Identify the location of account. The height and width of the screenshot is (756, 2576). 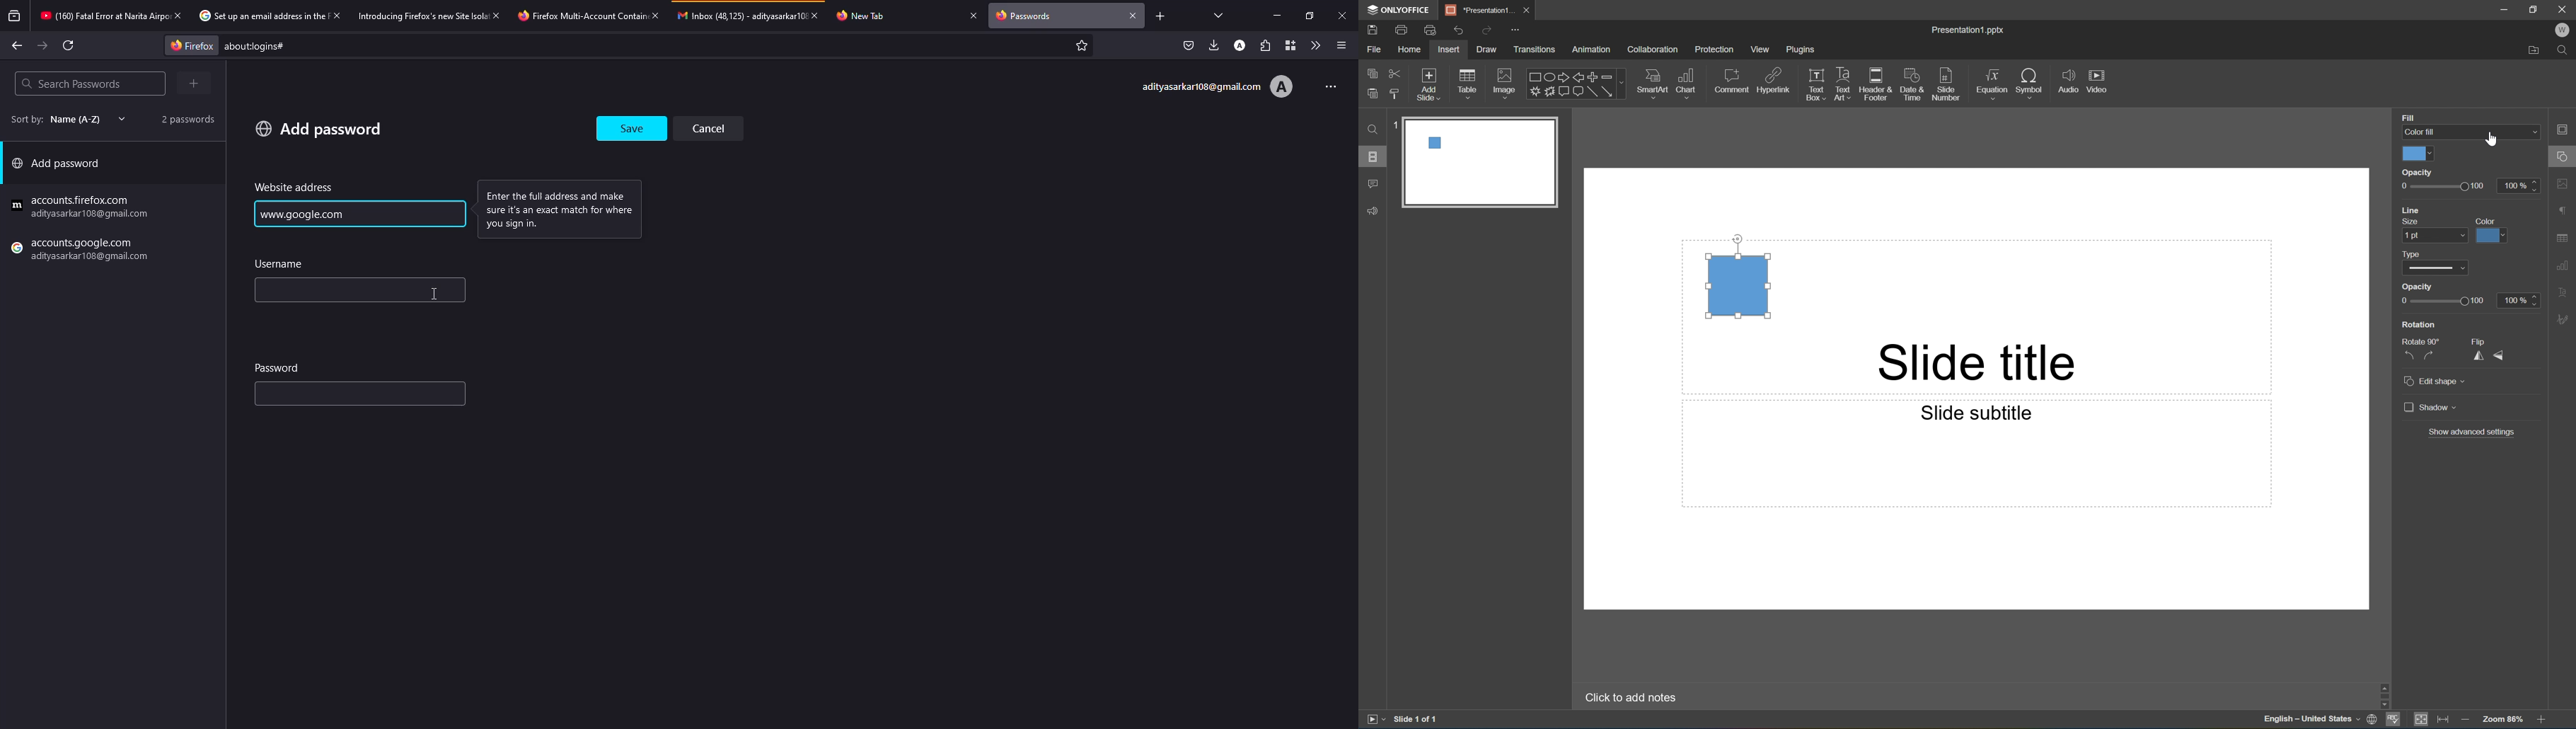
(1242, 45).